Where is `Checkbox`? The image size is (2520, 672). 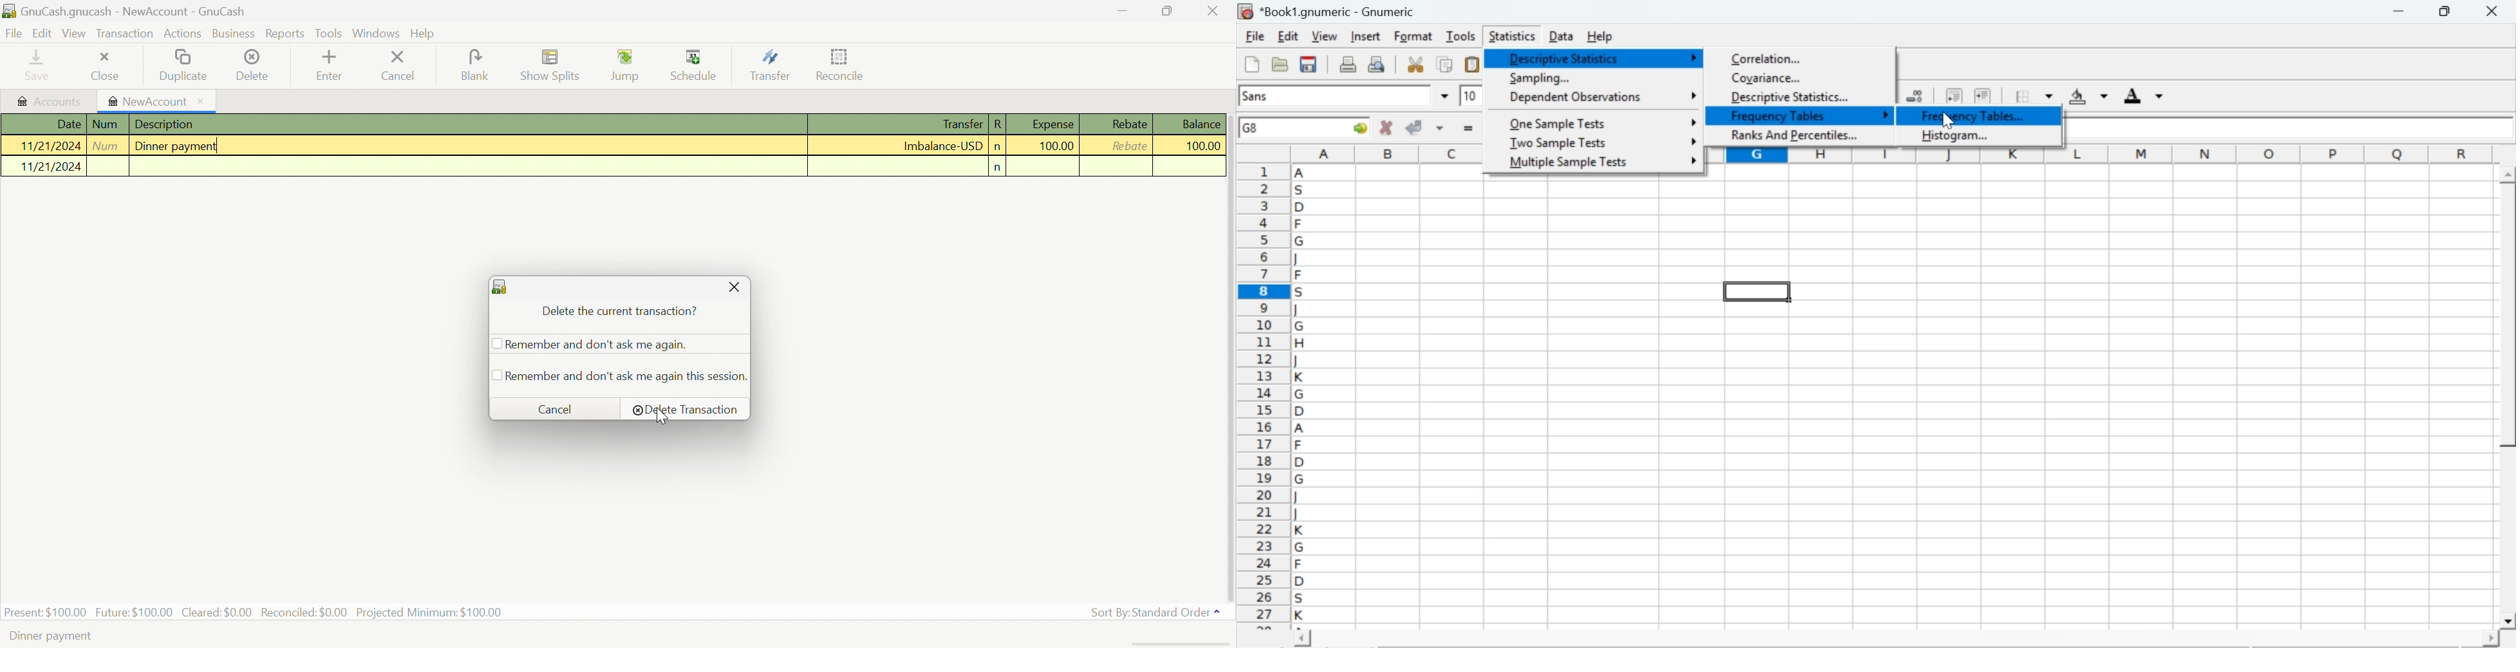 Checkbox is located at coordinates (494, 345).